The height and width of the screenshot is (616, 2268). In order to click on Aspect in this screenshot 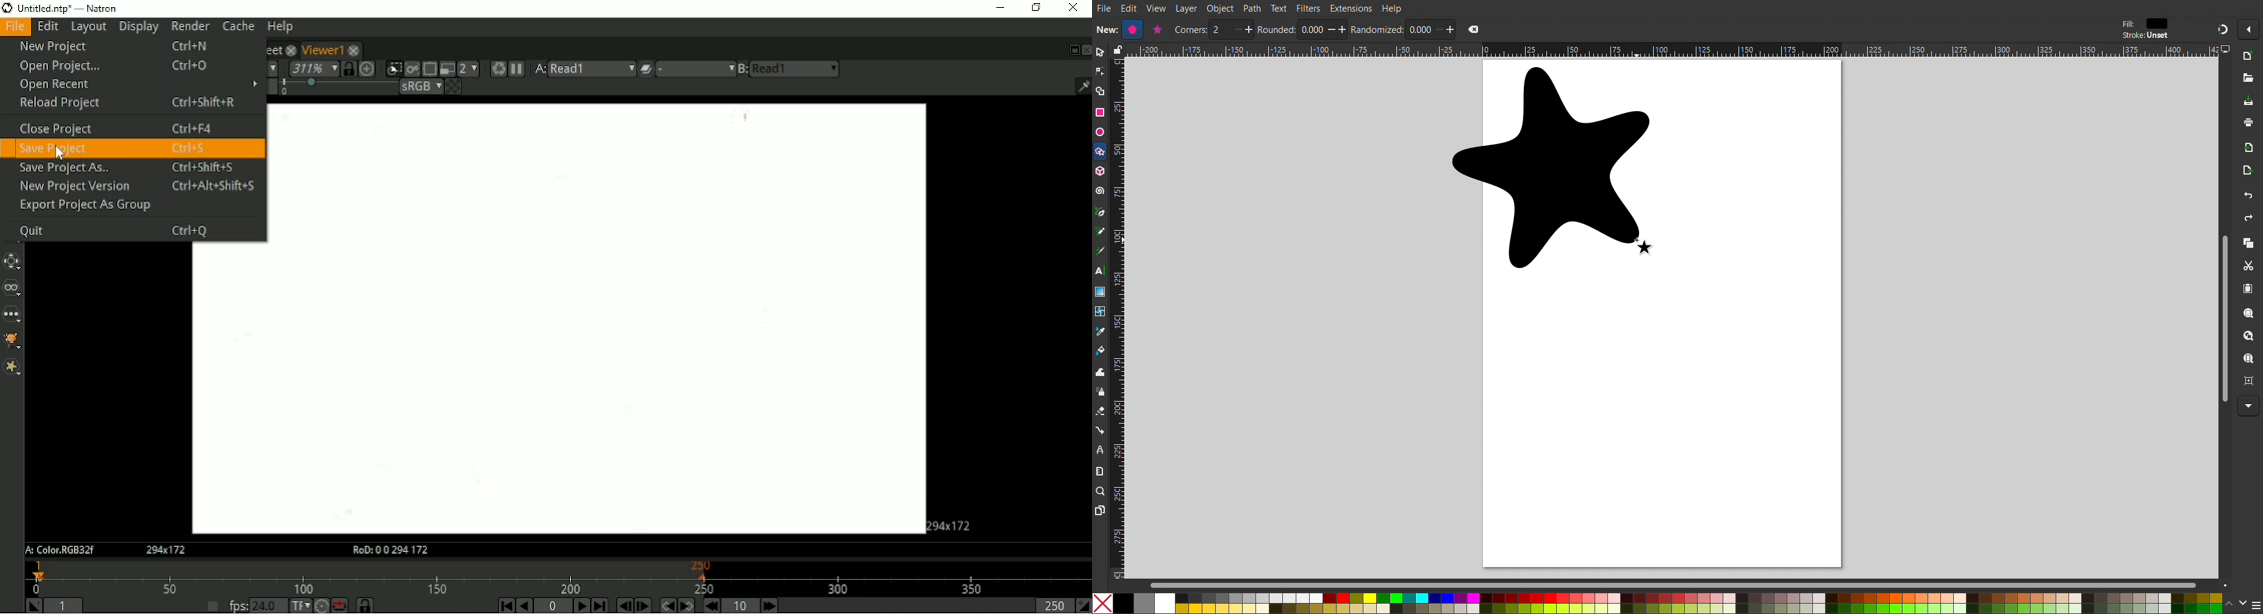, I will do `click(952, 525)`.